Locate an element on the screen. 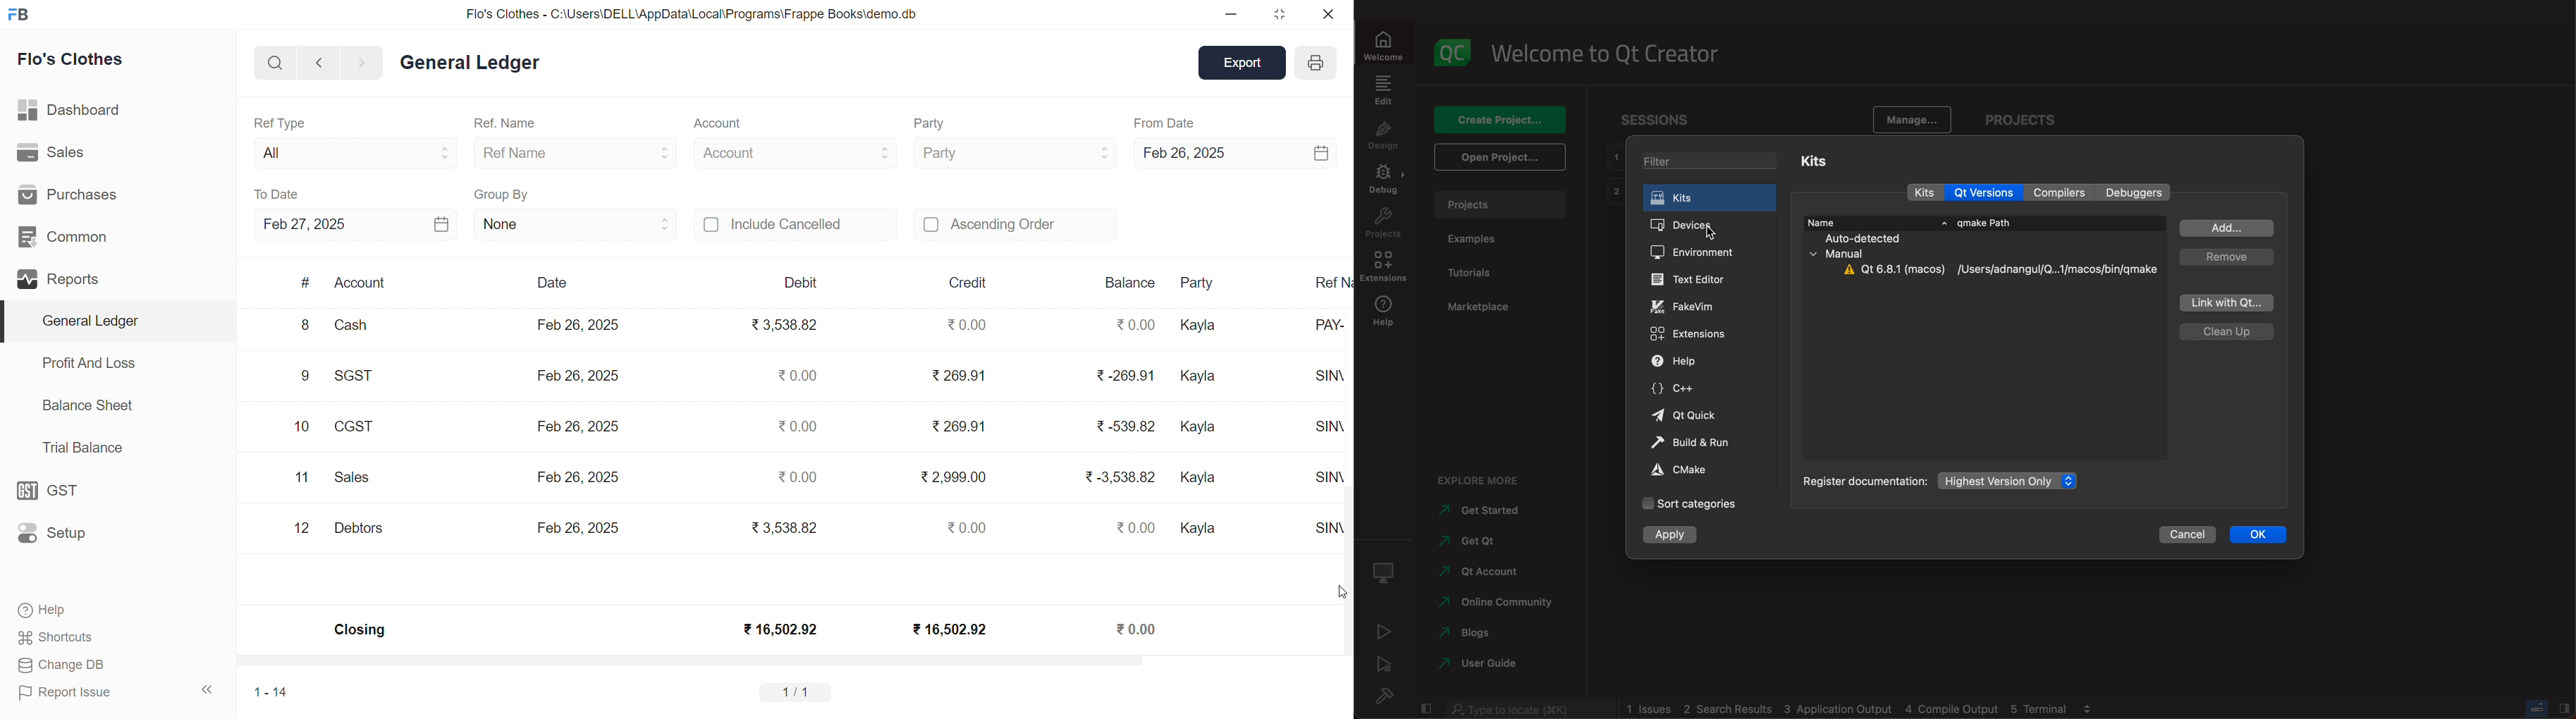  Trial Balance is located at coordinates (84, 448).